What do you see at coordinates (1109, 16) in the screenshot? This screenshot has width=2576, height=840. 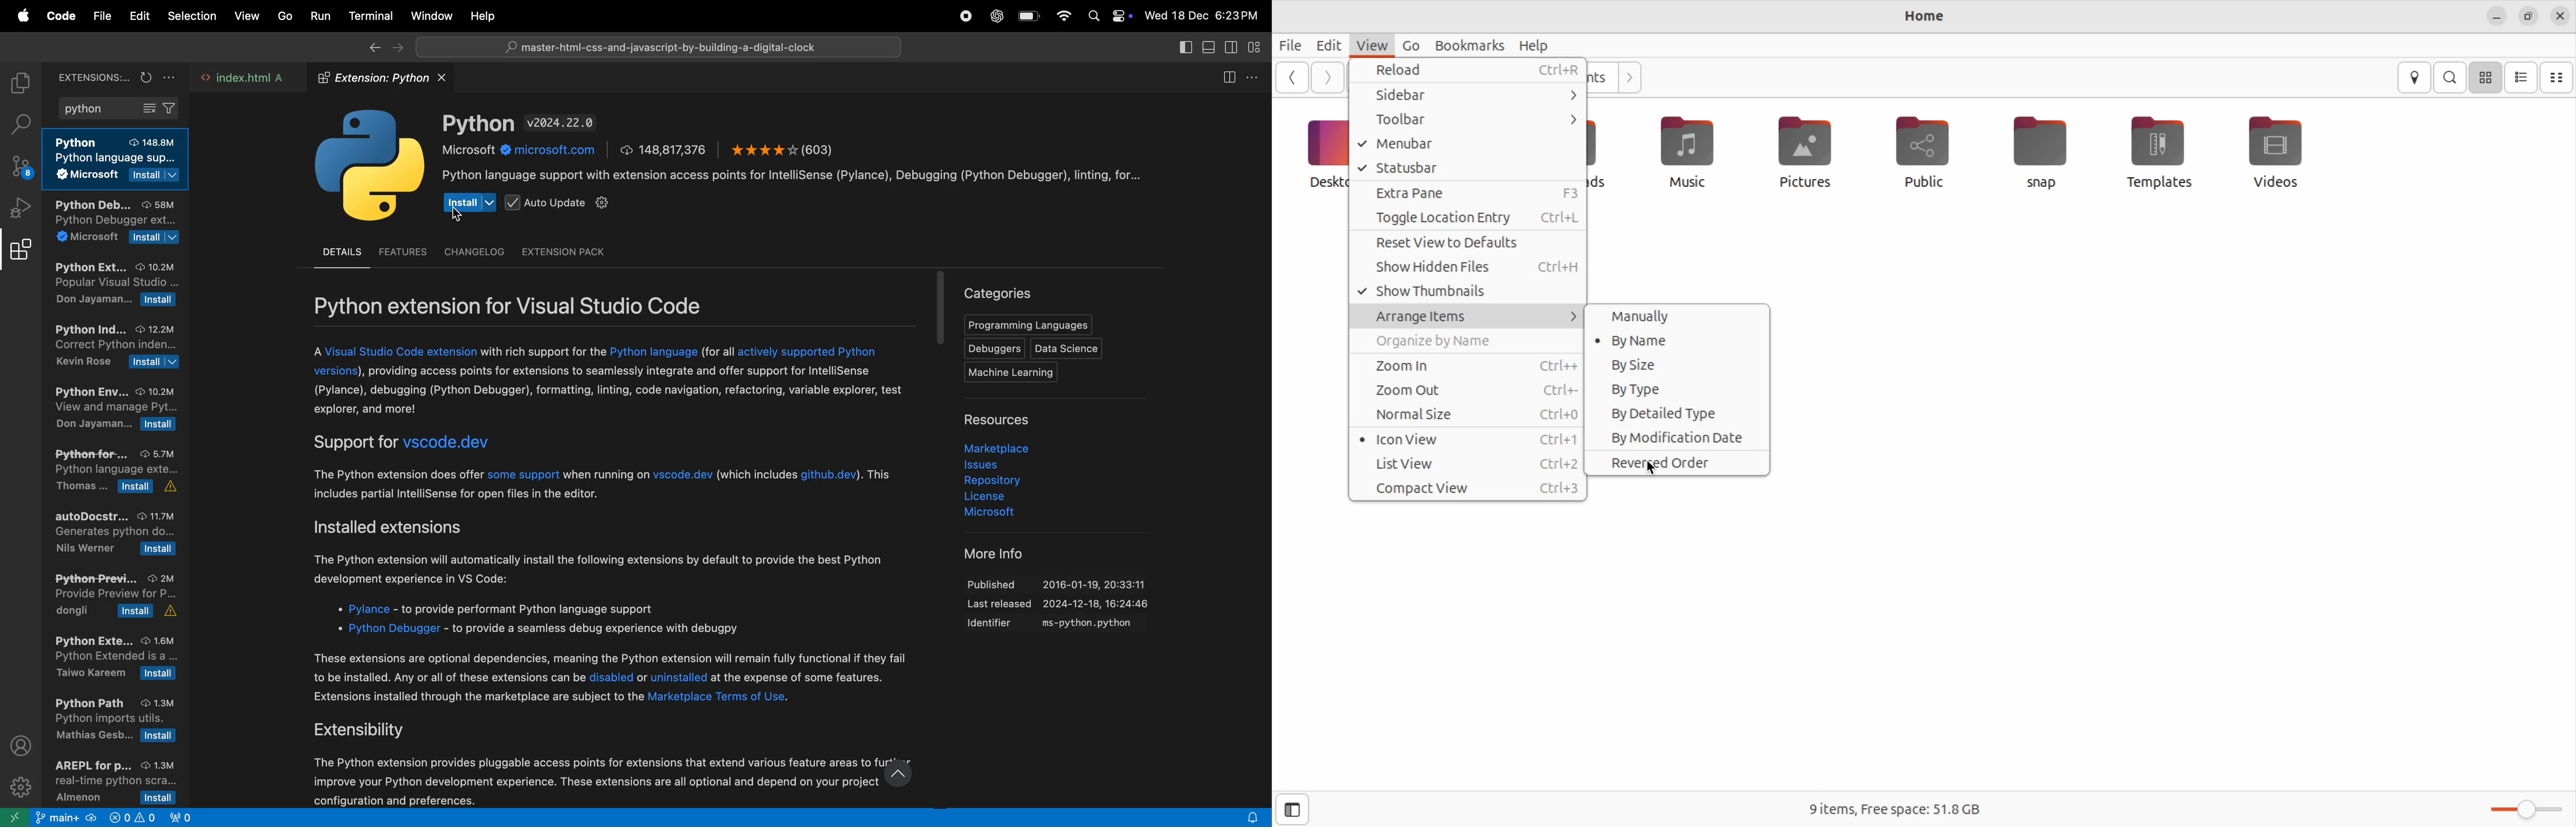 I see `apple widgets` at bounding box center [1109, 16].